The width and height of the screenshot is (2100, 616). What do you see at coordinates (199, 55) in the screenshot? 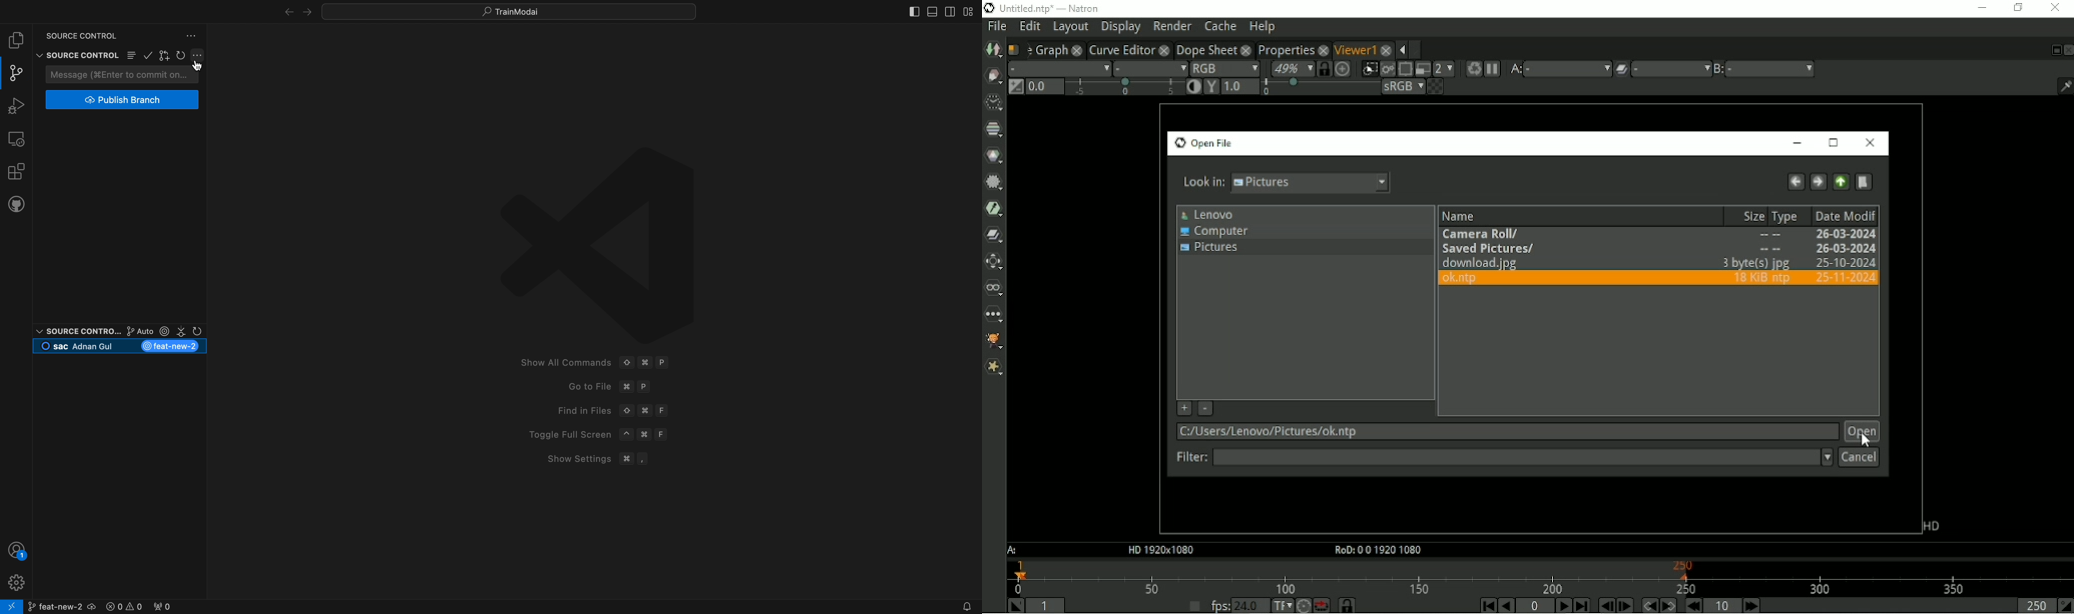
I see `git settings` at bounding box center [199, 55].